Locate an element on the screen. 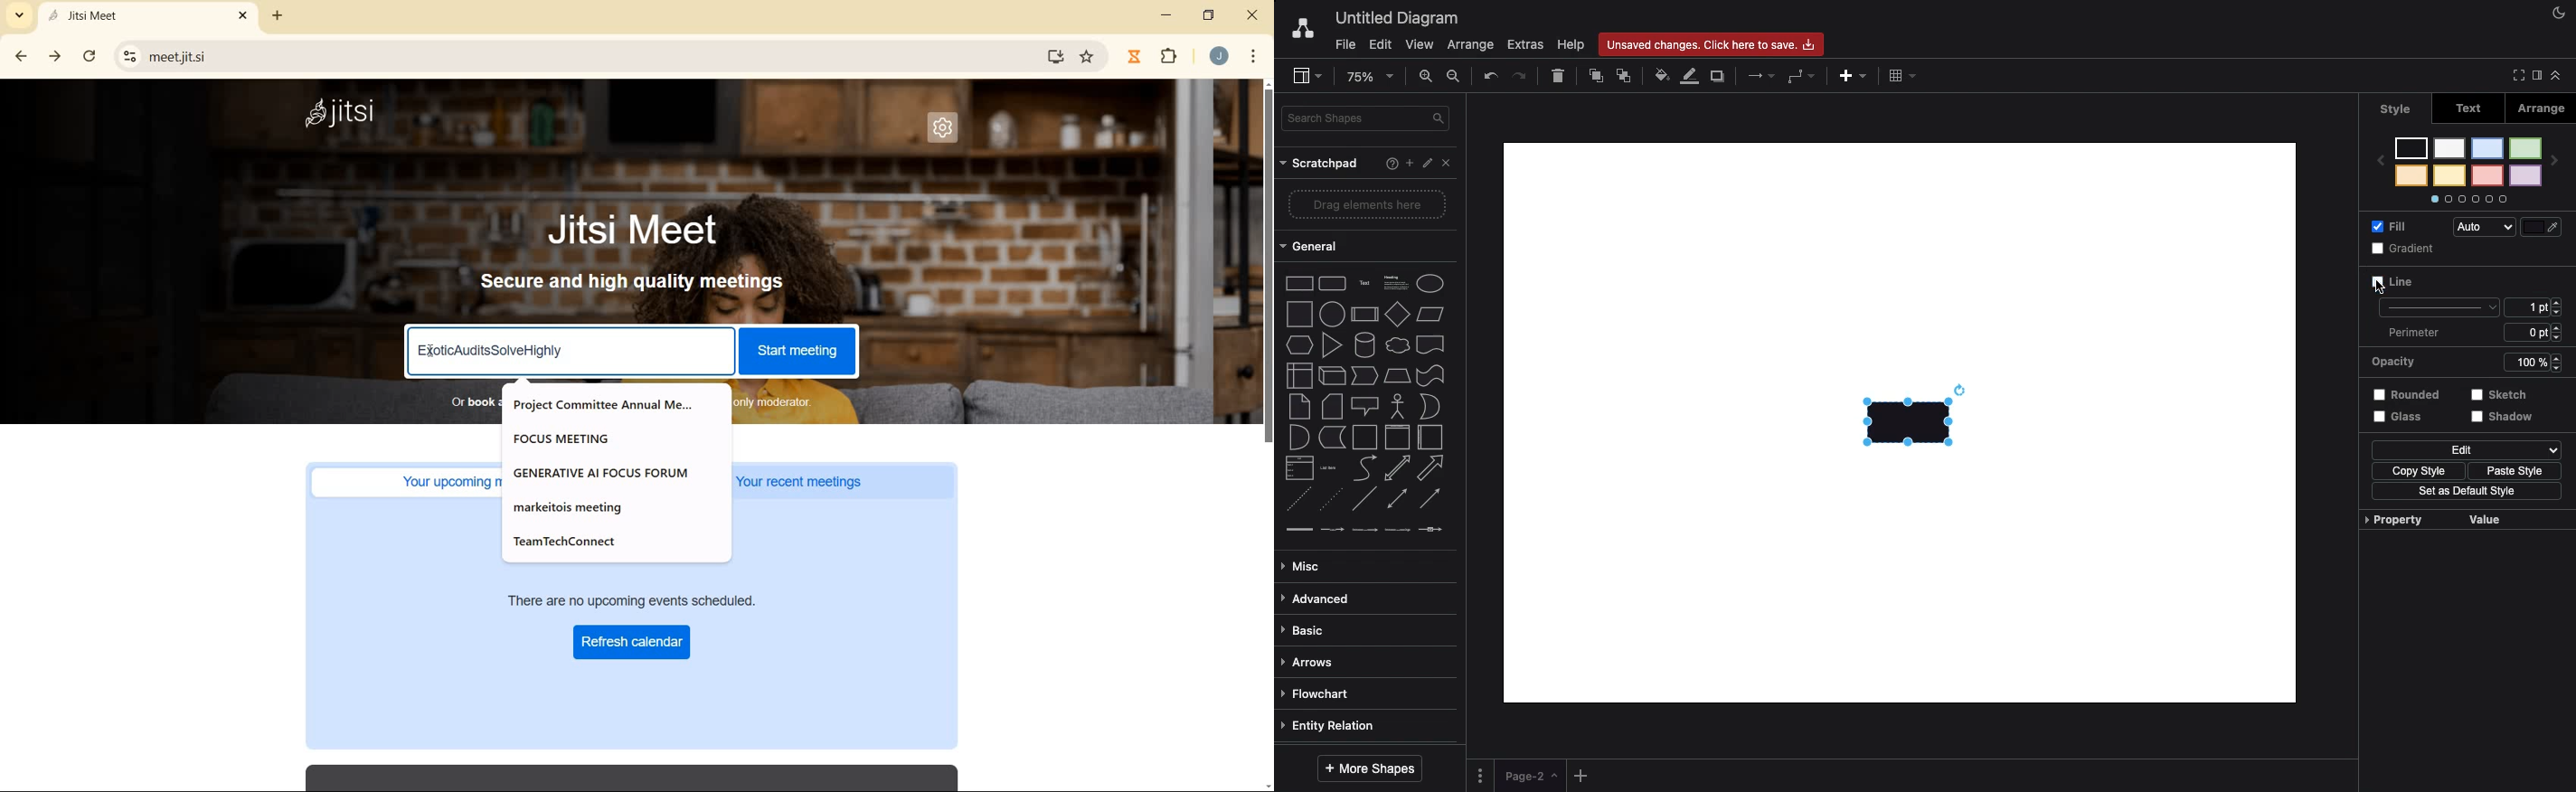 This screenshot has height=812, width=2576. Text is located at coordinates (1365, 284).